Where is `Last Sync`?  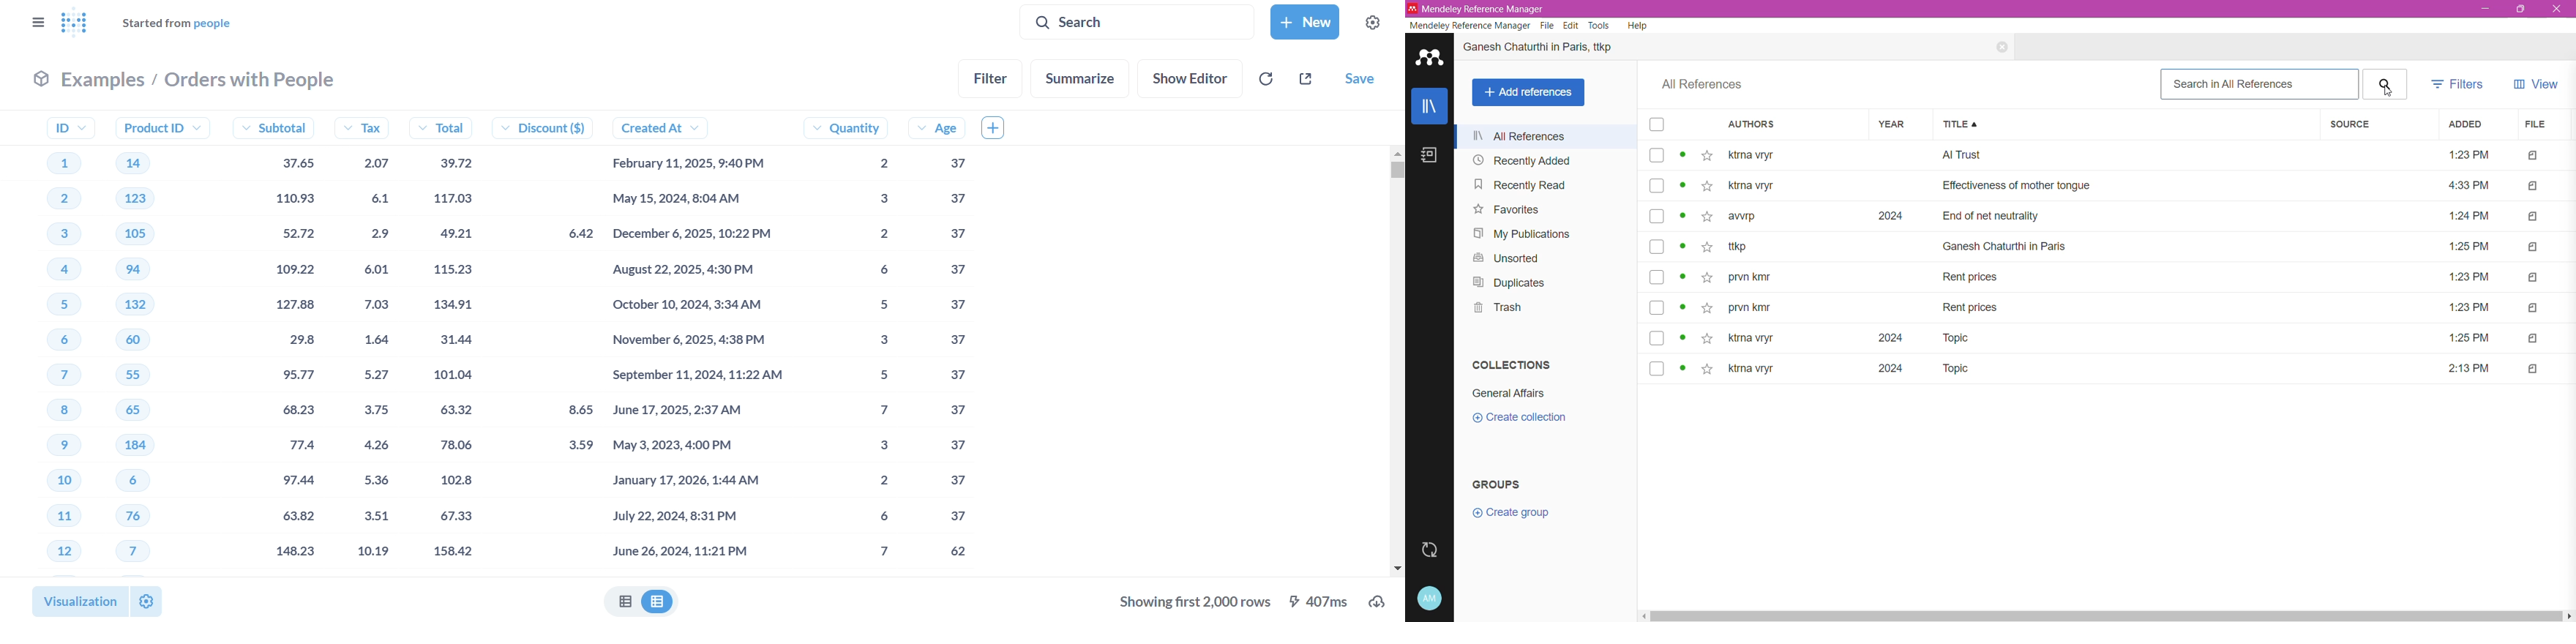
Last Sync is located at coordinates (1429, 551).